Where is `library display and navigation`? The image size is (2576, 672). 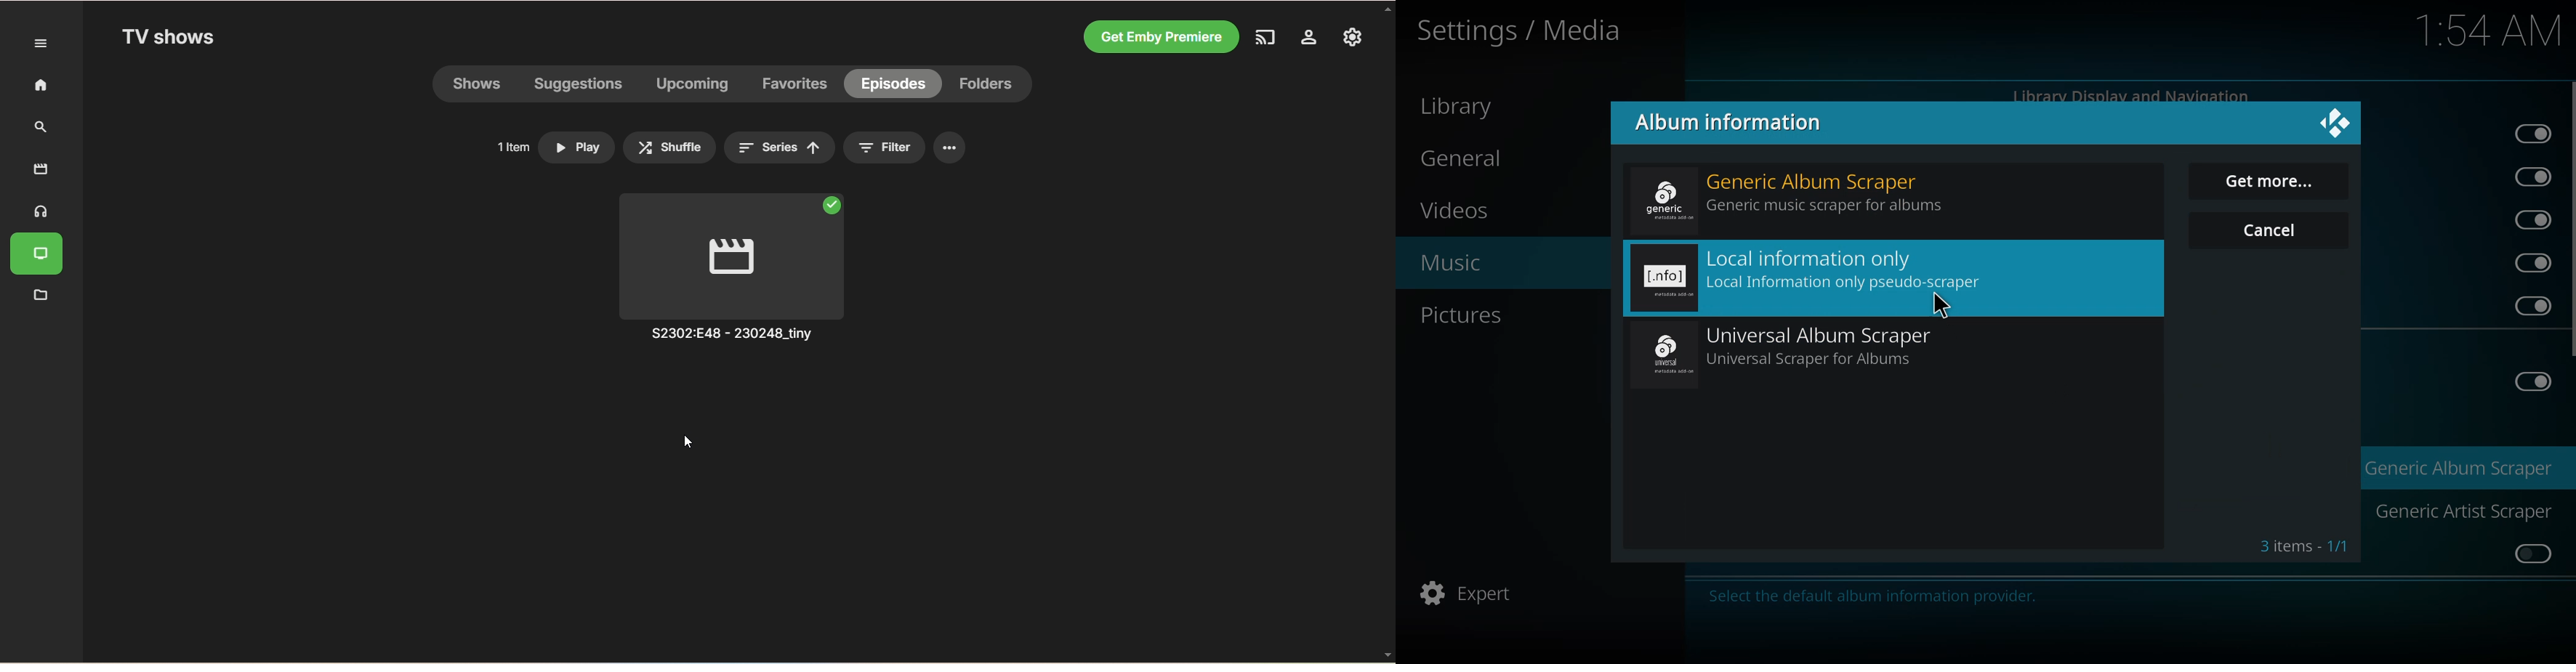 library display and navigation is located at coordinates (2131, 95).